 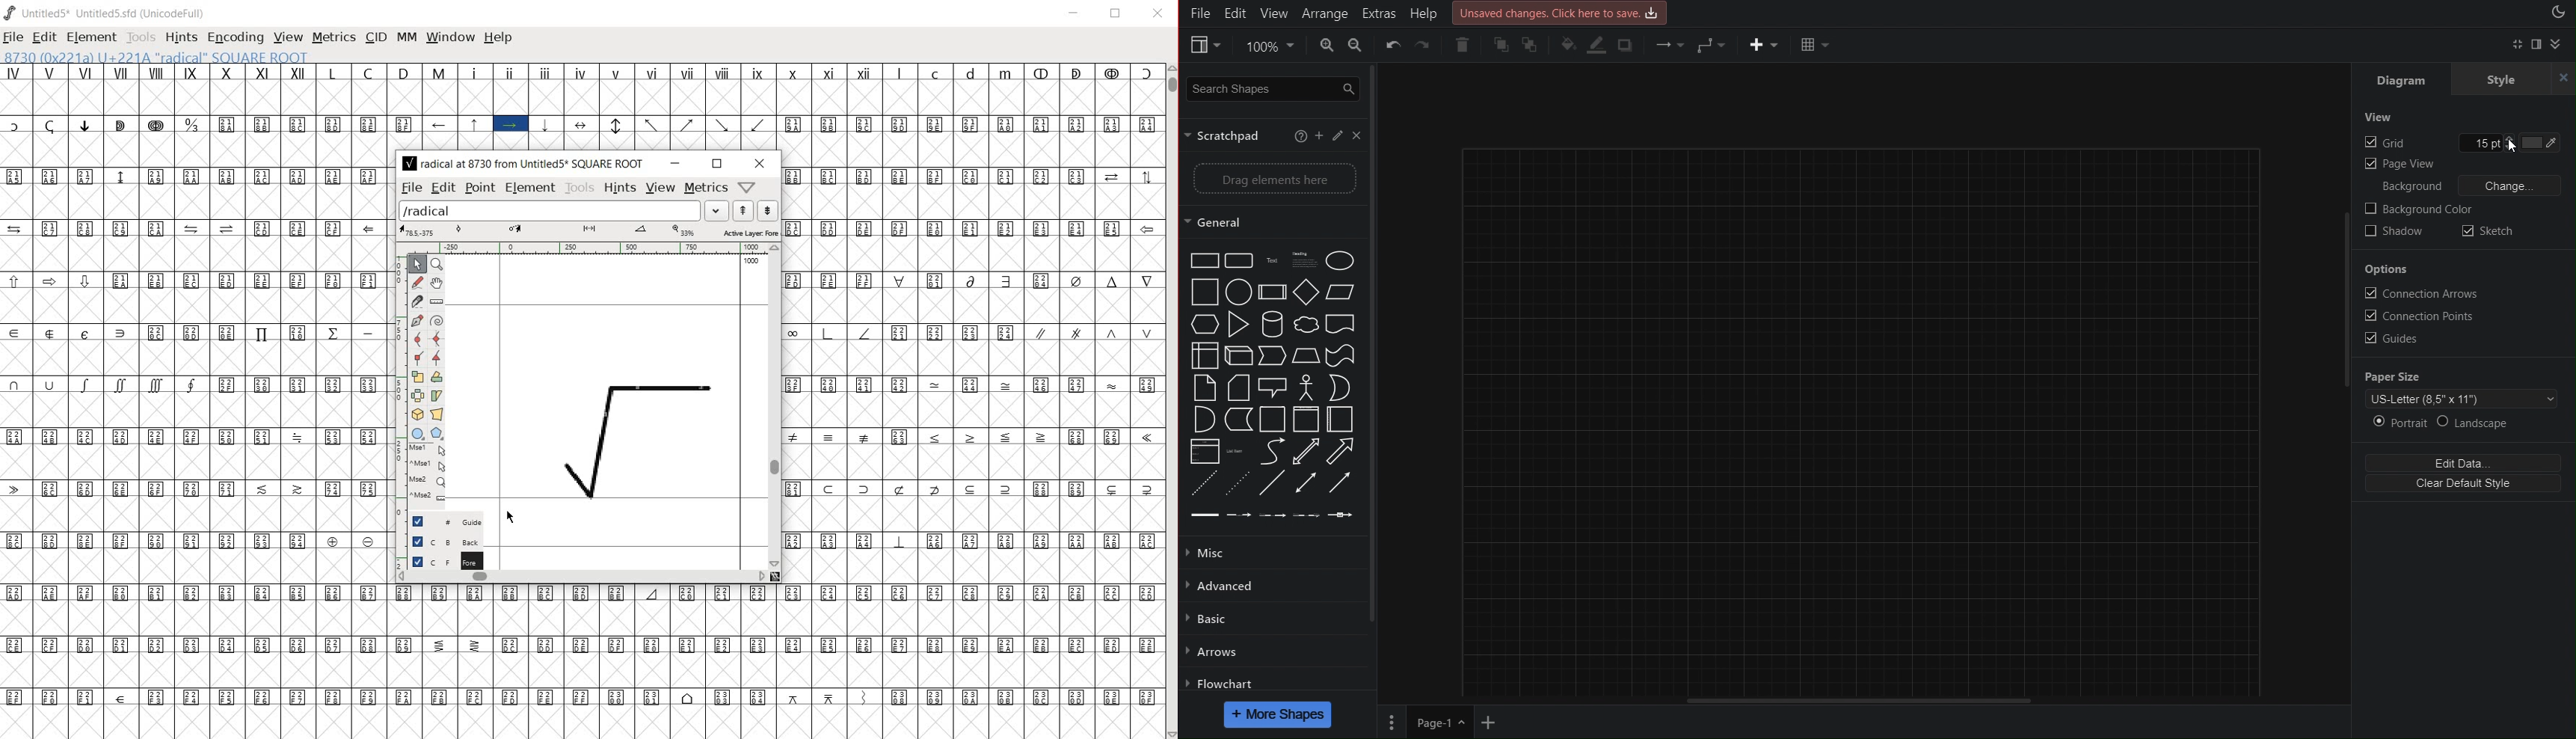 I want to click on Arrows, so click(x=1214, y=650).